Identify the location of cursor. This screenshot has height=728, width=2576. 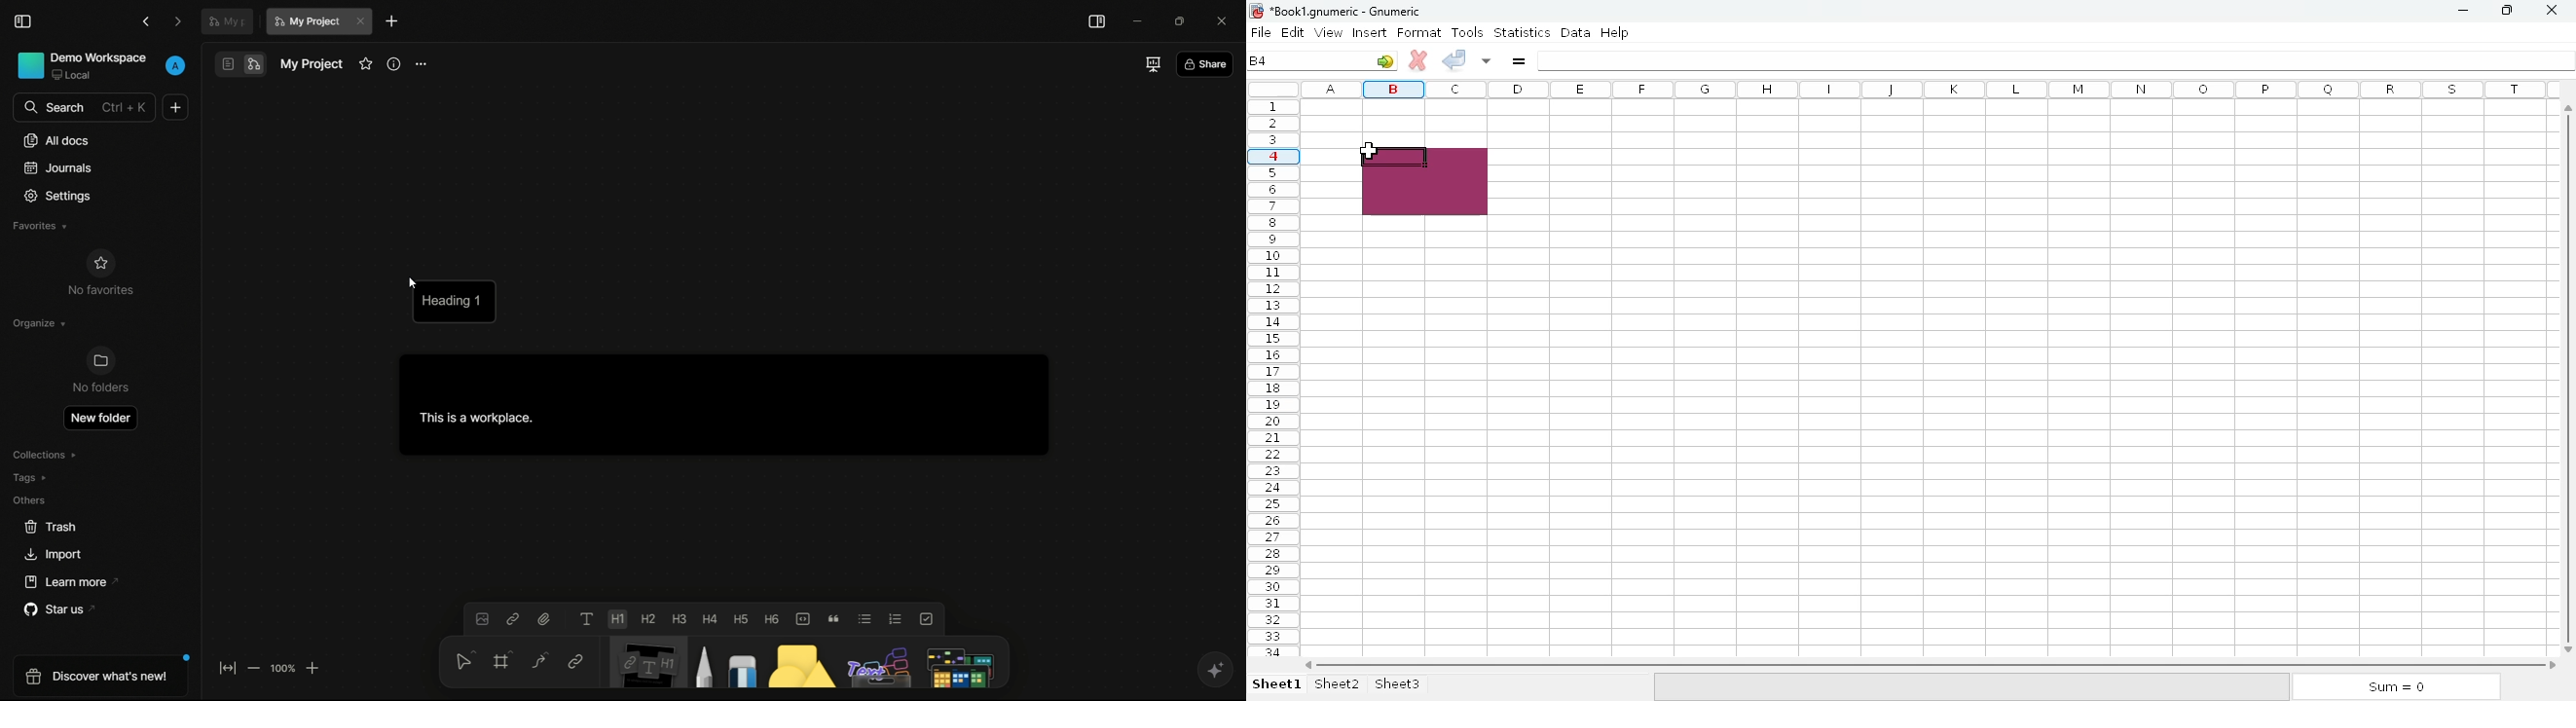
(412, 284).